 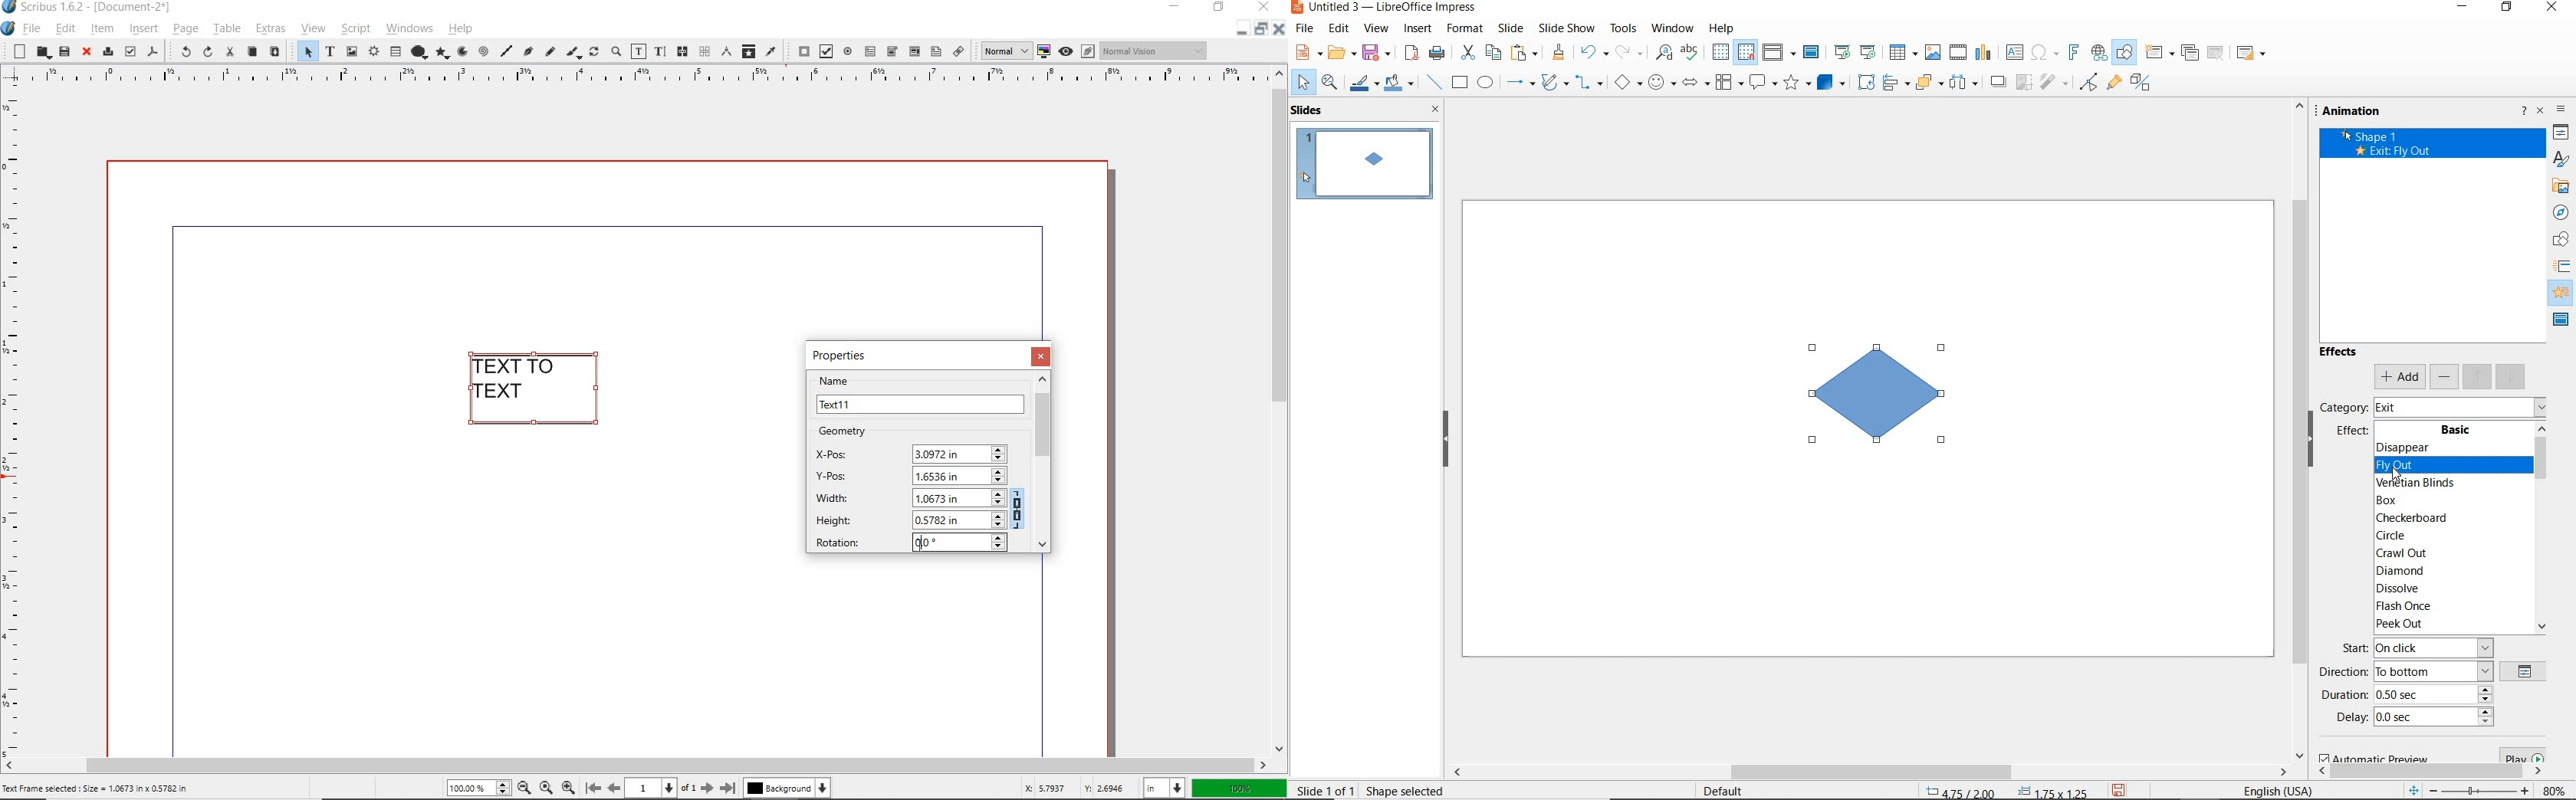 What do you see at coordinates (185, 31) in the screenshot?
I see `page` at bounding box center [185, 31].